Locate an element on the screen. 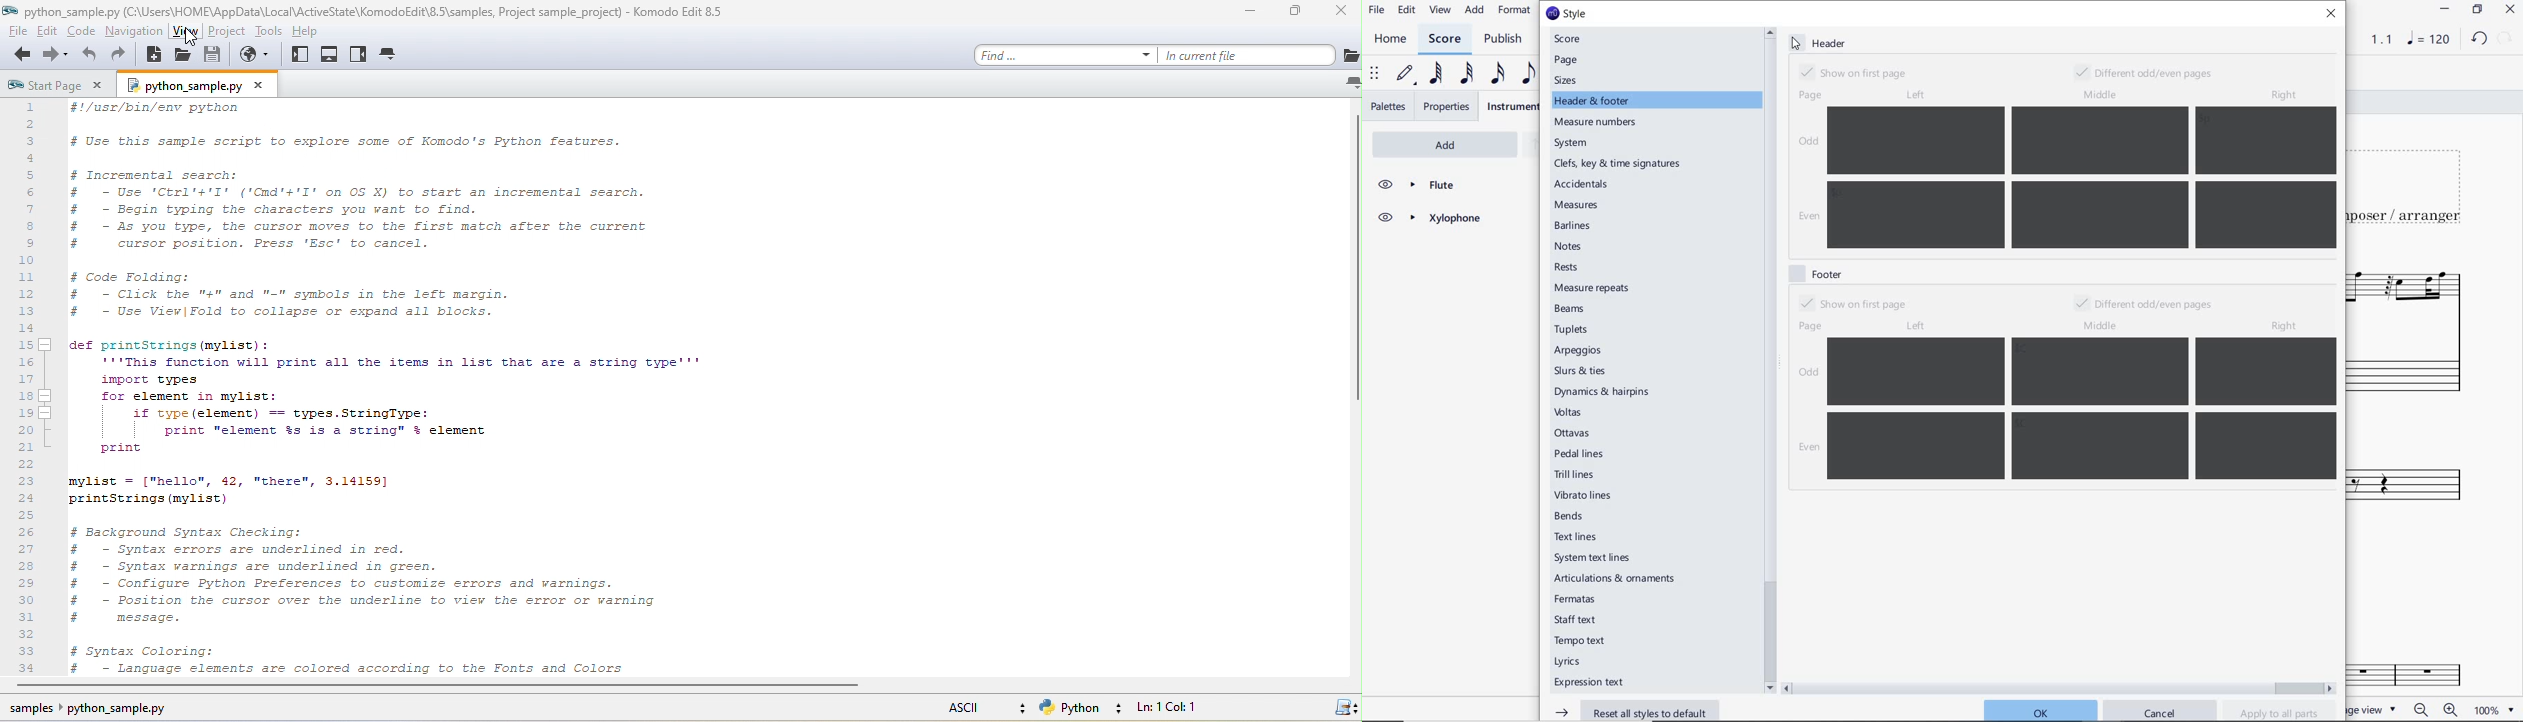 The width and height of the screenshot is (2548, 728). measures is located at coordinates (1578, 206).